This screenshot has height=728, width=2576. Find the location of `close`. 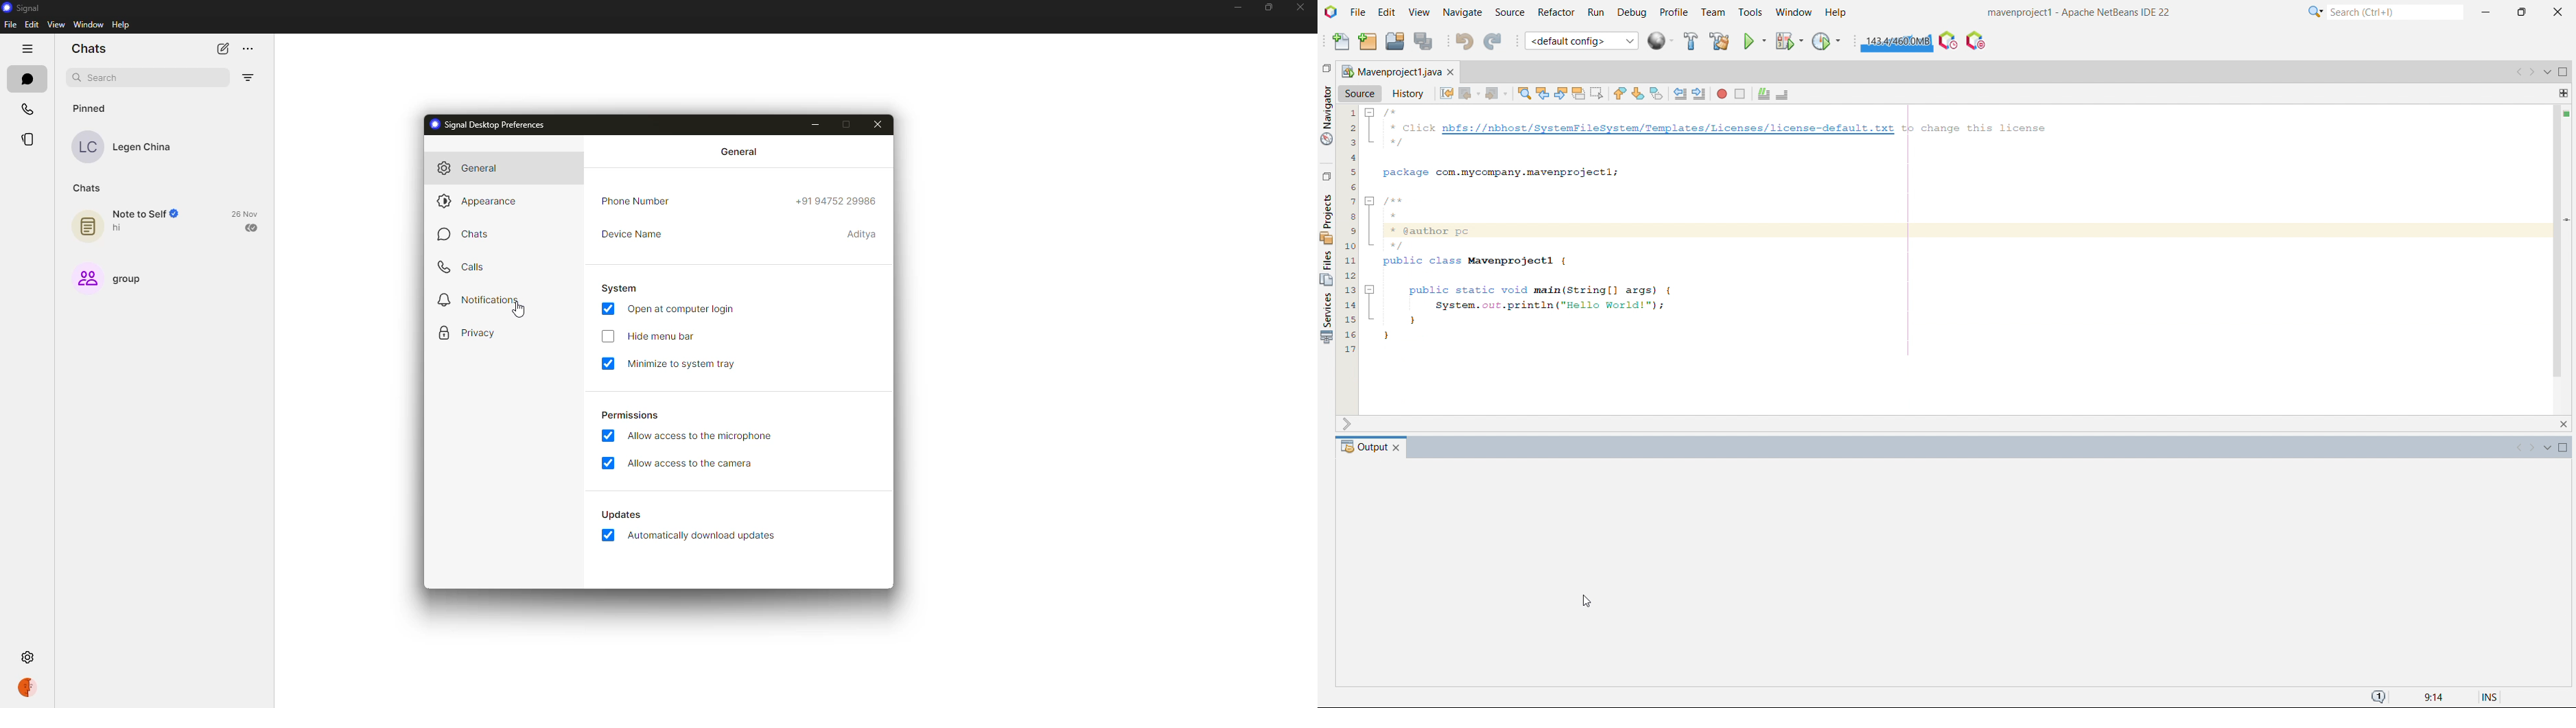

close is located at coordinates (880, 123).